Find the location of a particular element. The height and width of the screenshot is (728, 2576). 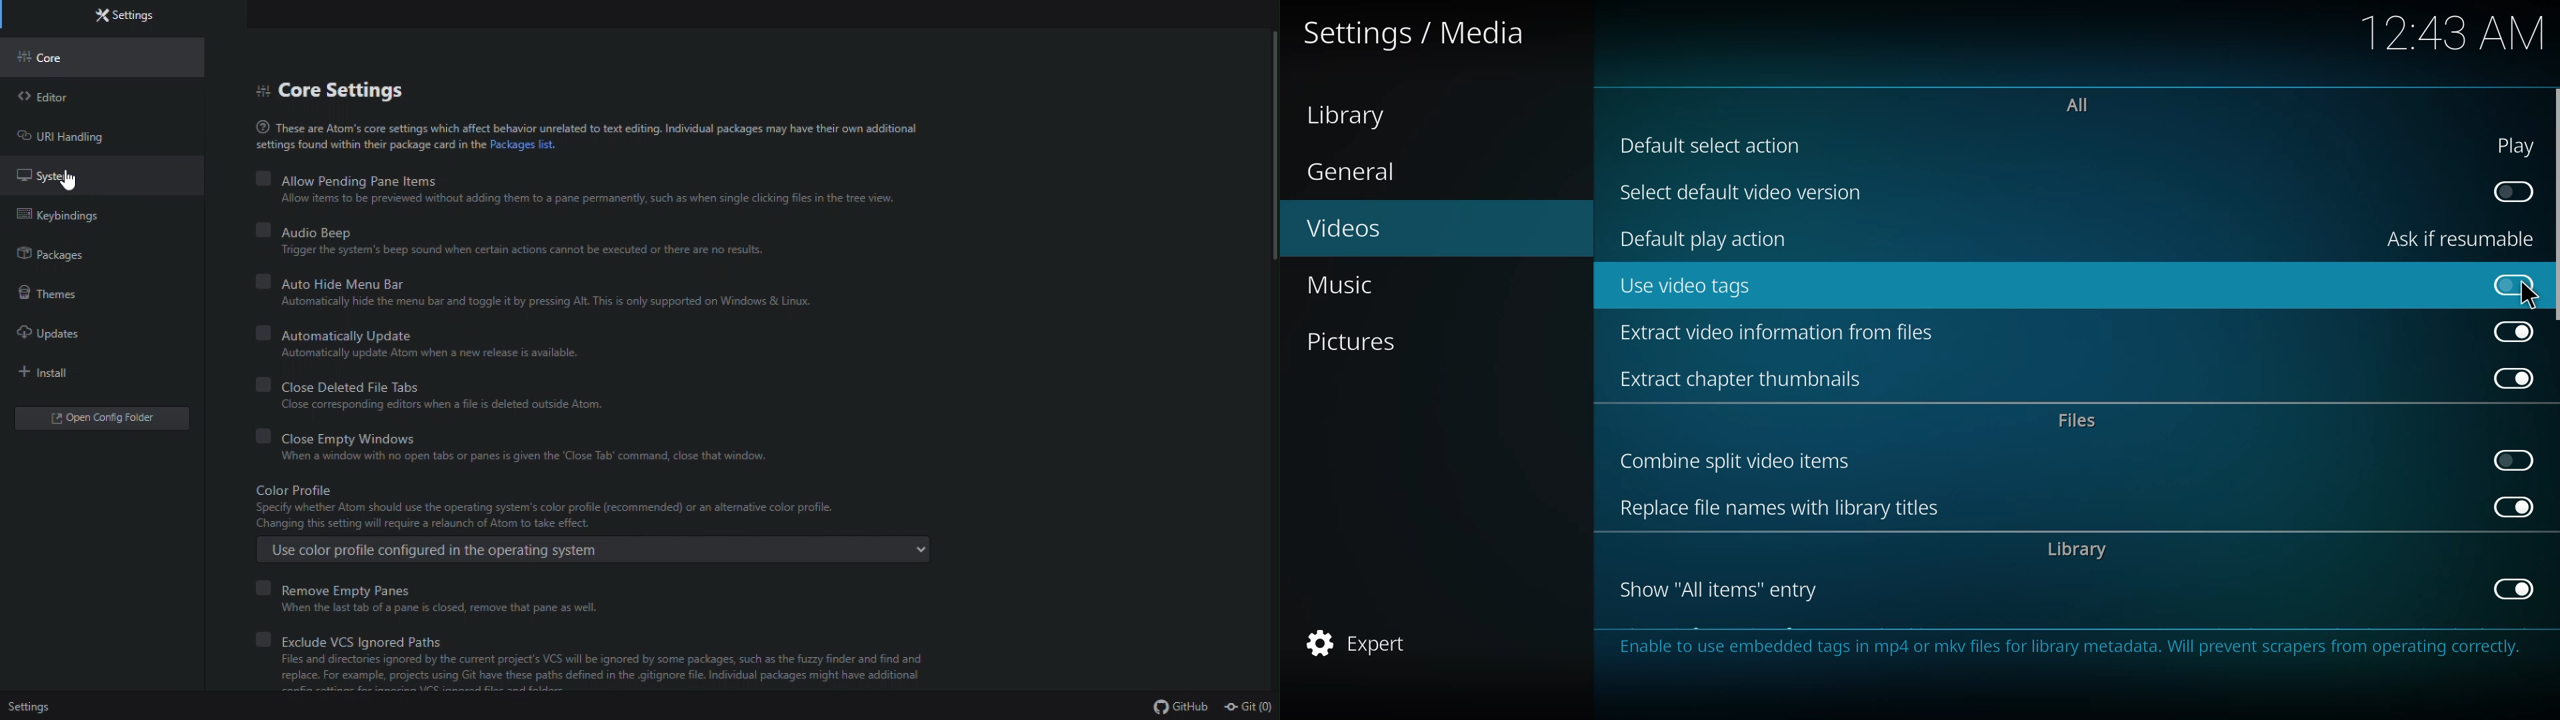

pictures is located at coordinates (1365, 341).